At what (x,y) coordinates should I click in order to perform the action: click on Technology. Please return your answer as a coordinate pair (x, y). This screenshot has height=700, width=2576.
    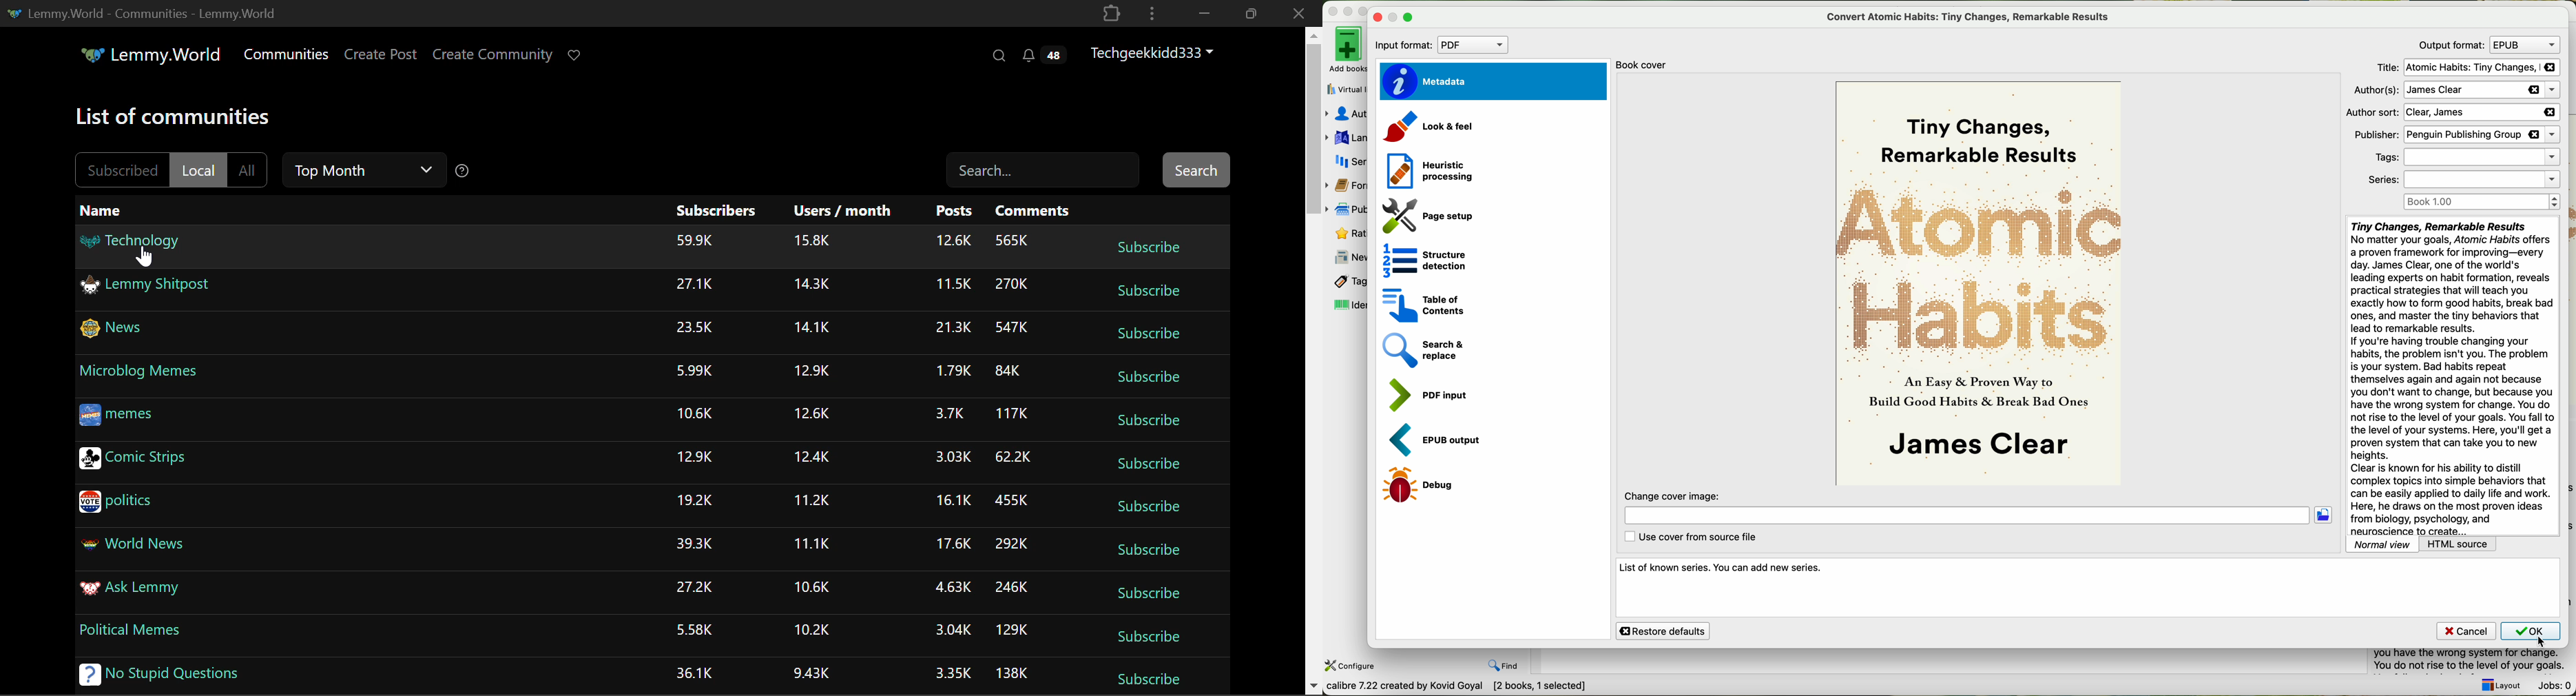
    Looking at the image, I should click on (135, 245).